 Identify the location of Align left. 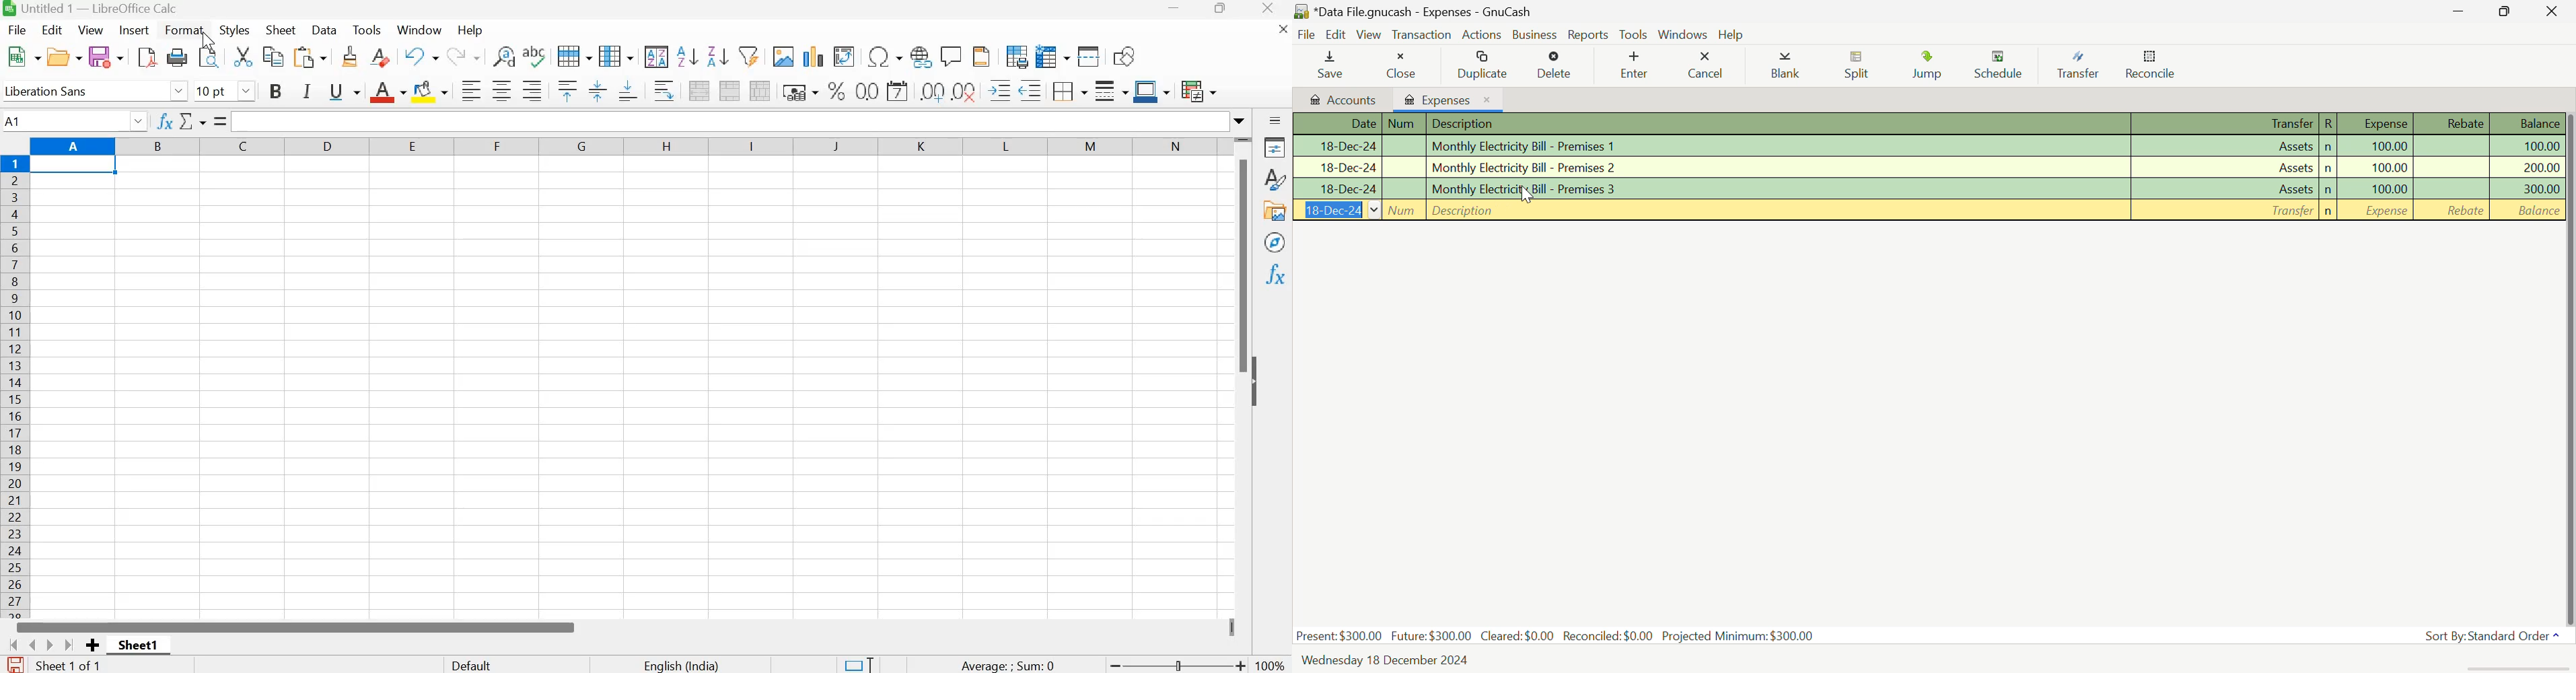
(471, 90).